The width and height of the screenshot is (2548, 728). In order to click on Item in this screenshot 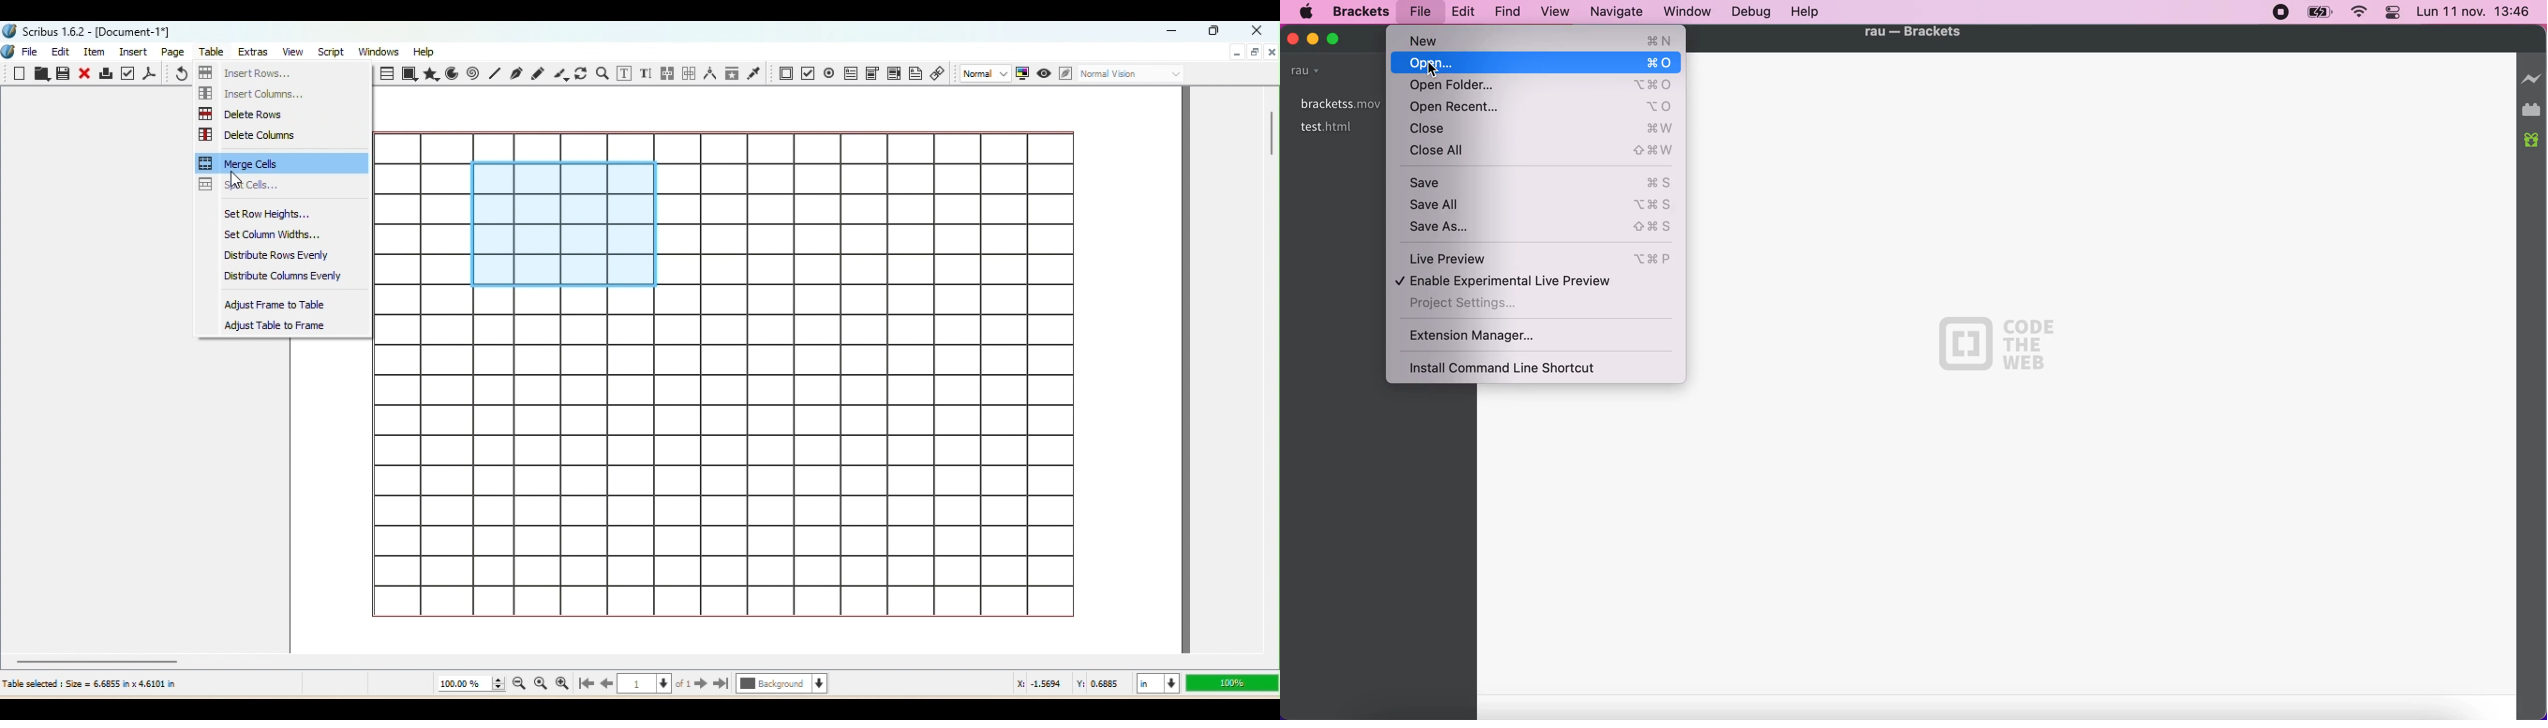, I will do `click(98, 52)`.